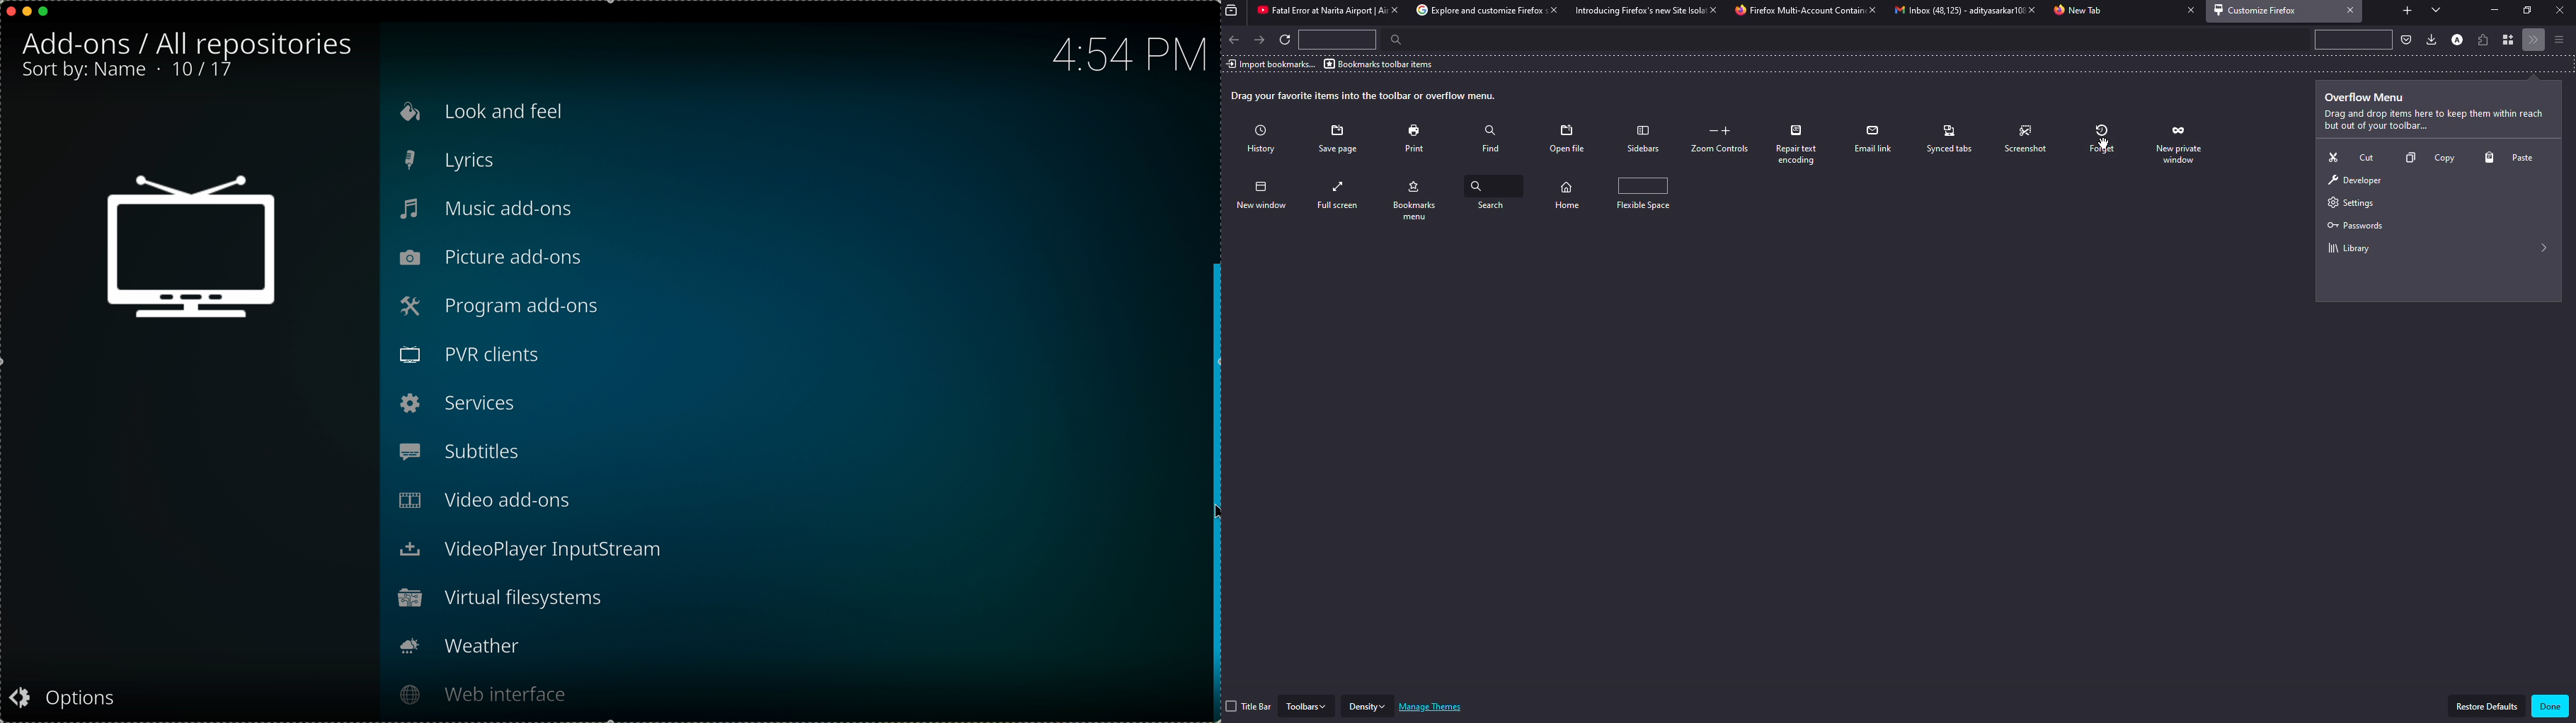 The height and width of the screenshot is (728, 2576). What do you see at coordinates (1214, 513) in the screenshot?
I see `cursor` at bounding box center [1214, 513].